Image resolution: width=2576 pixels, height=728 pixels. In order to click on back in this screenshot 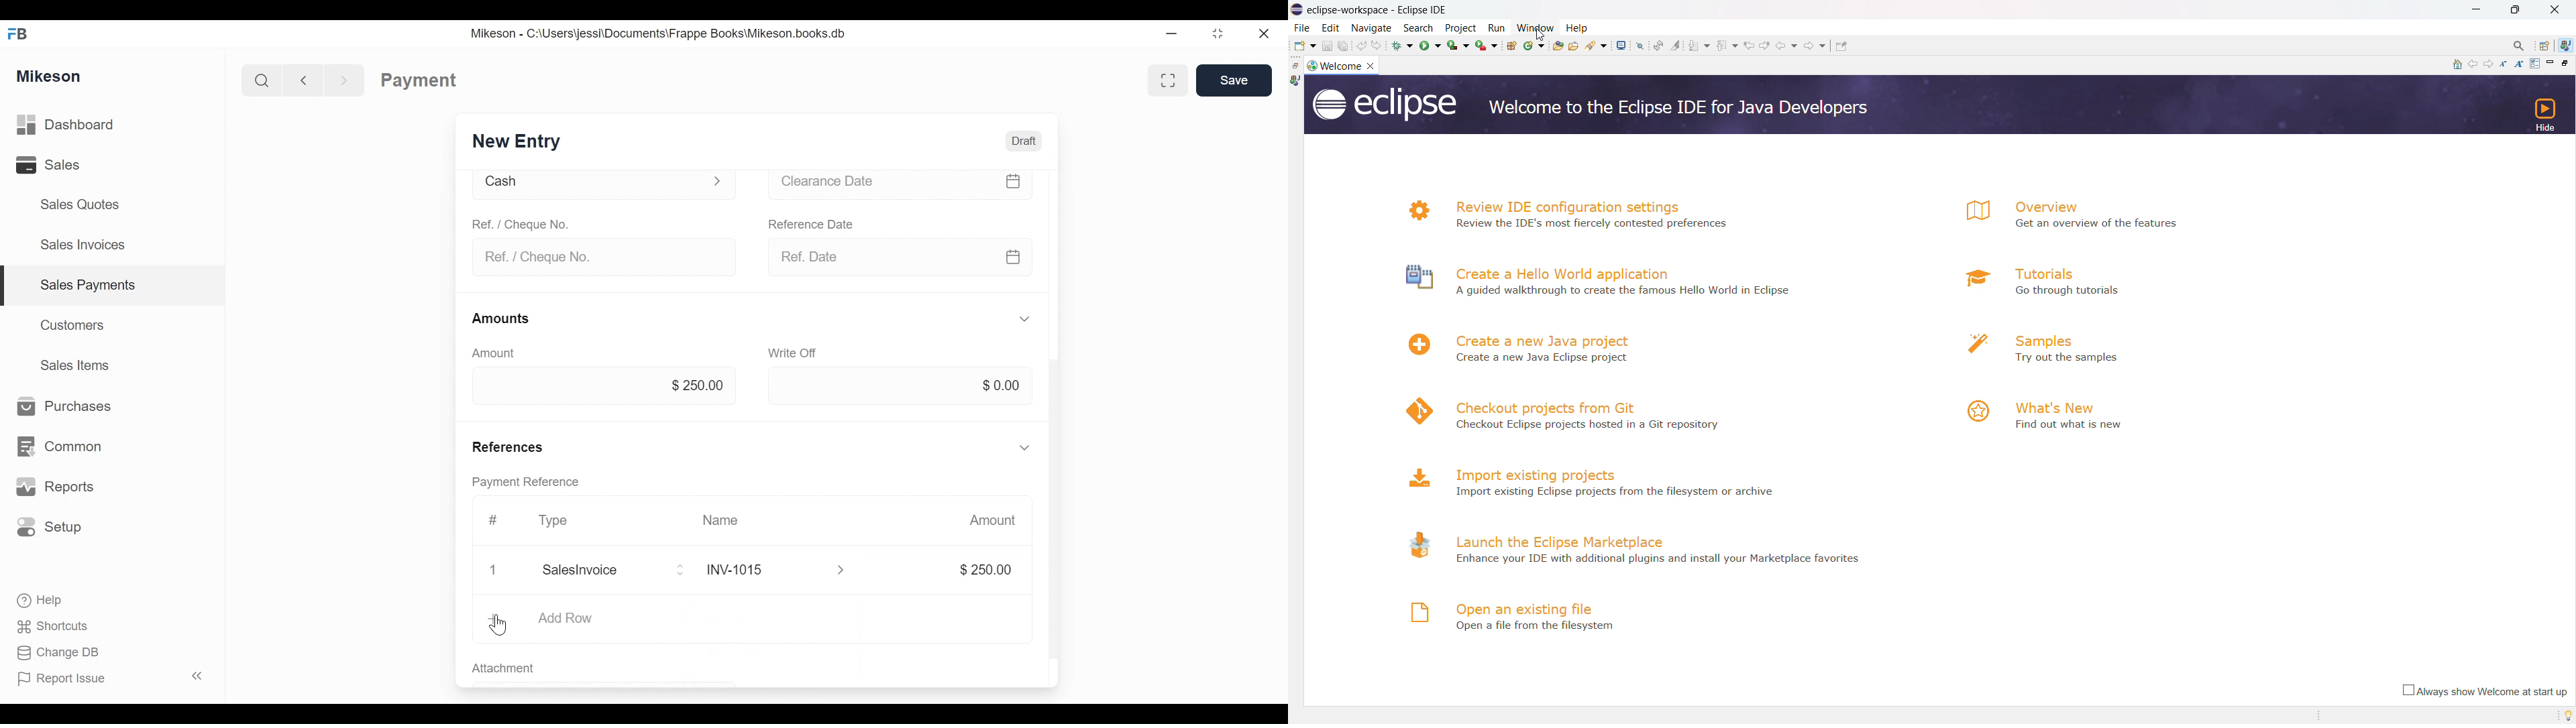, I will do `click(1786, 46)`.